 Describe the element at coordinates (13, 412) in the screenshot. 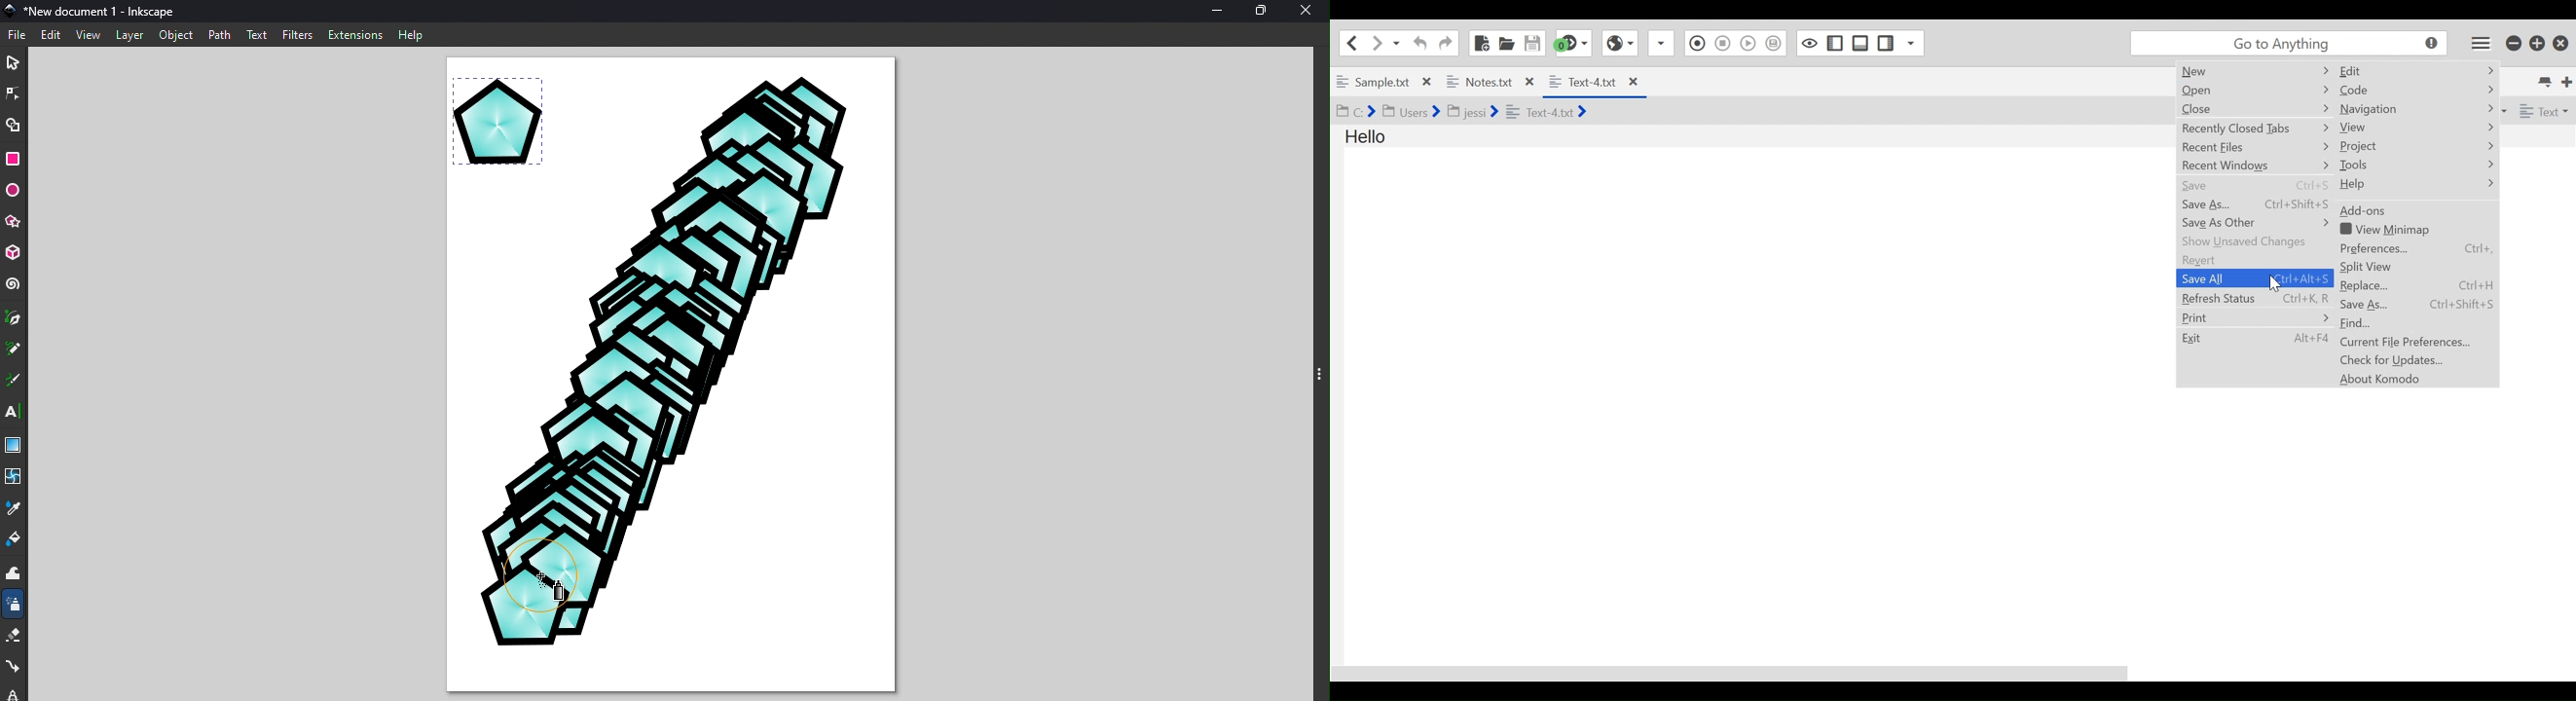

I see `Text tool` at that location.